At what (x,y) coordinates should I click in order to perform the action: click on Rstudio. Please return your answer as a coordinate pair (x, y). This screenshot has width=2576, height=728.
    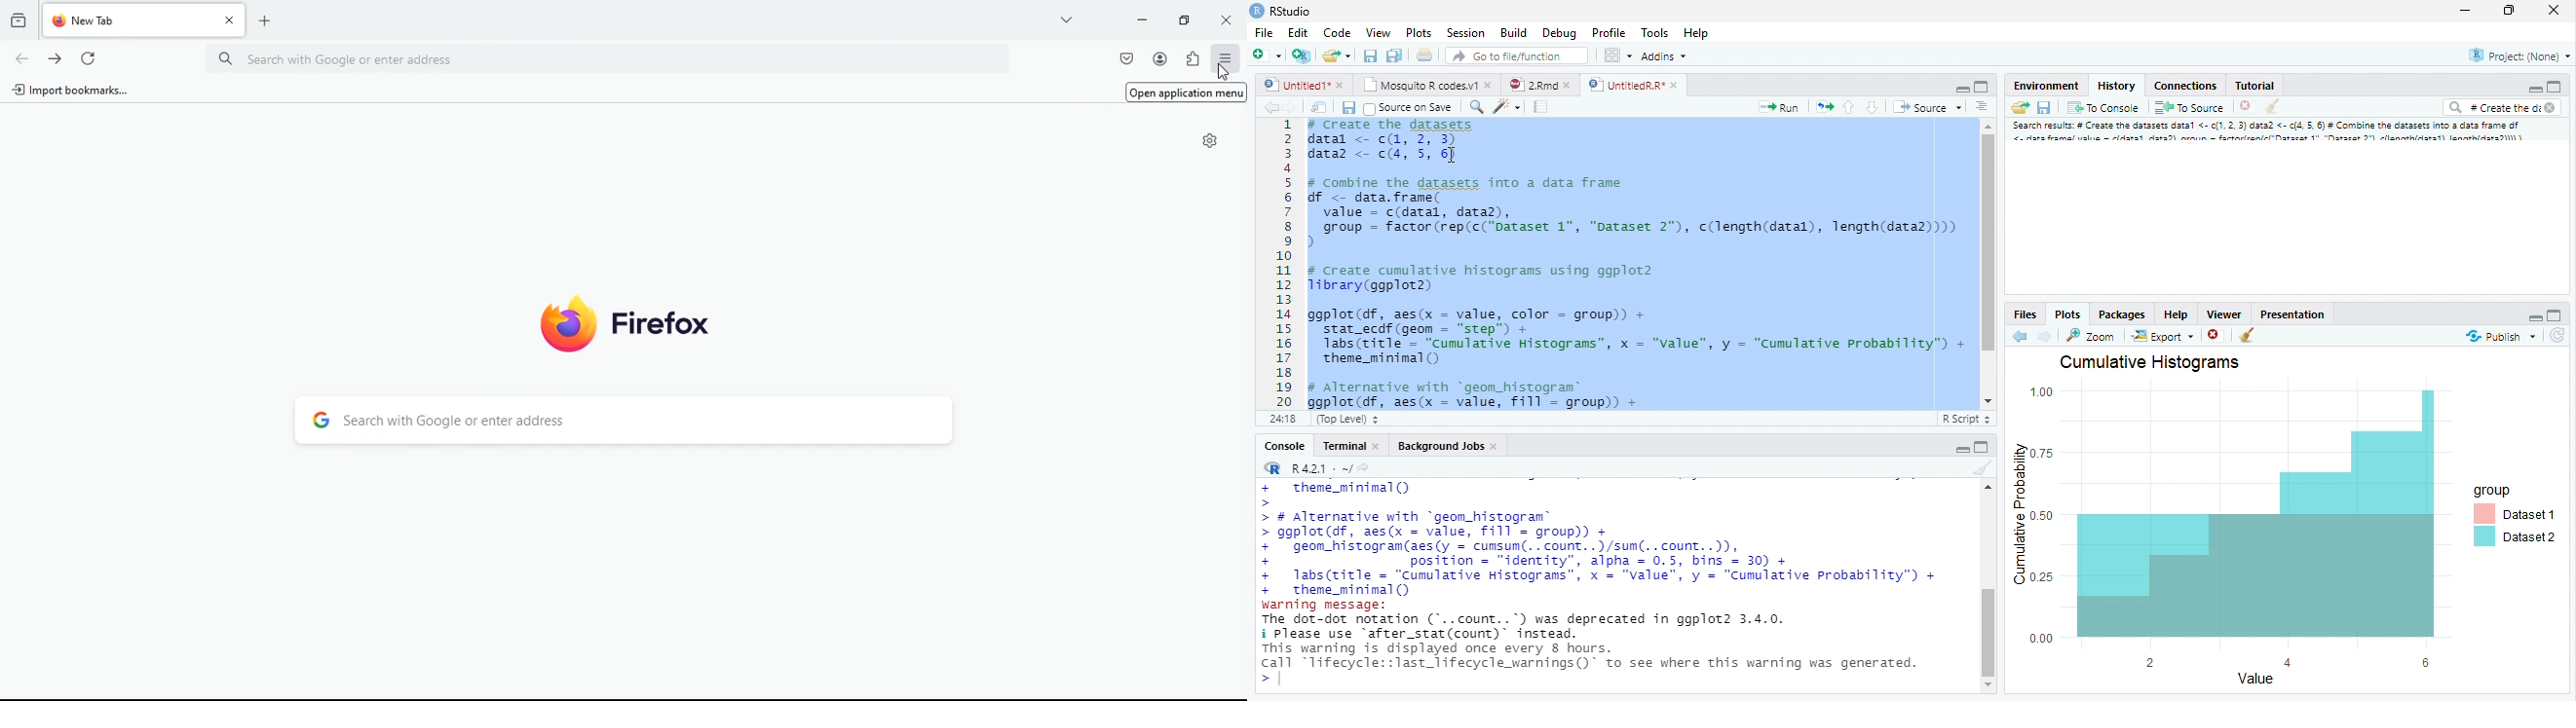
    Looking at the image, I should click on (1280, 10).